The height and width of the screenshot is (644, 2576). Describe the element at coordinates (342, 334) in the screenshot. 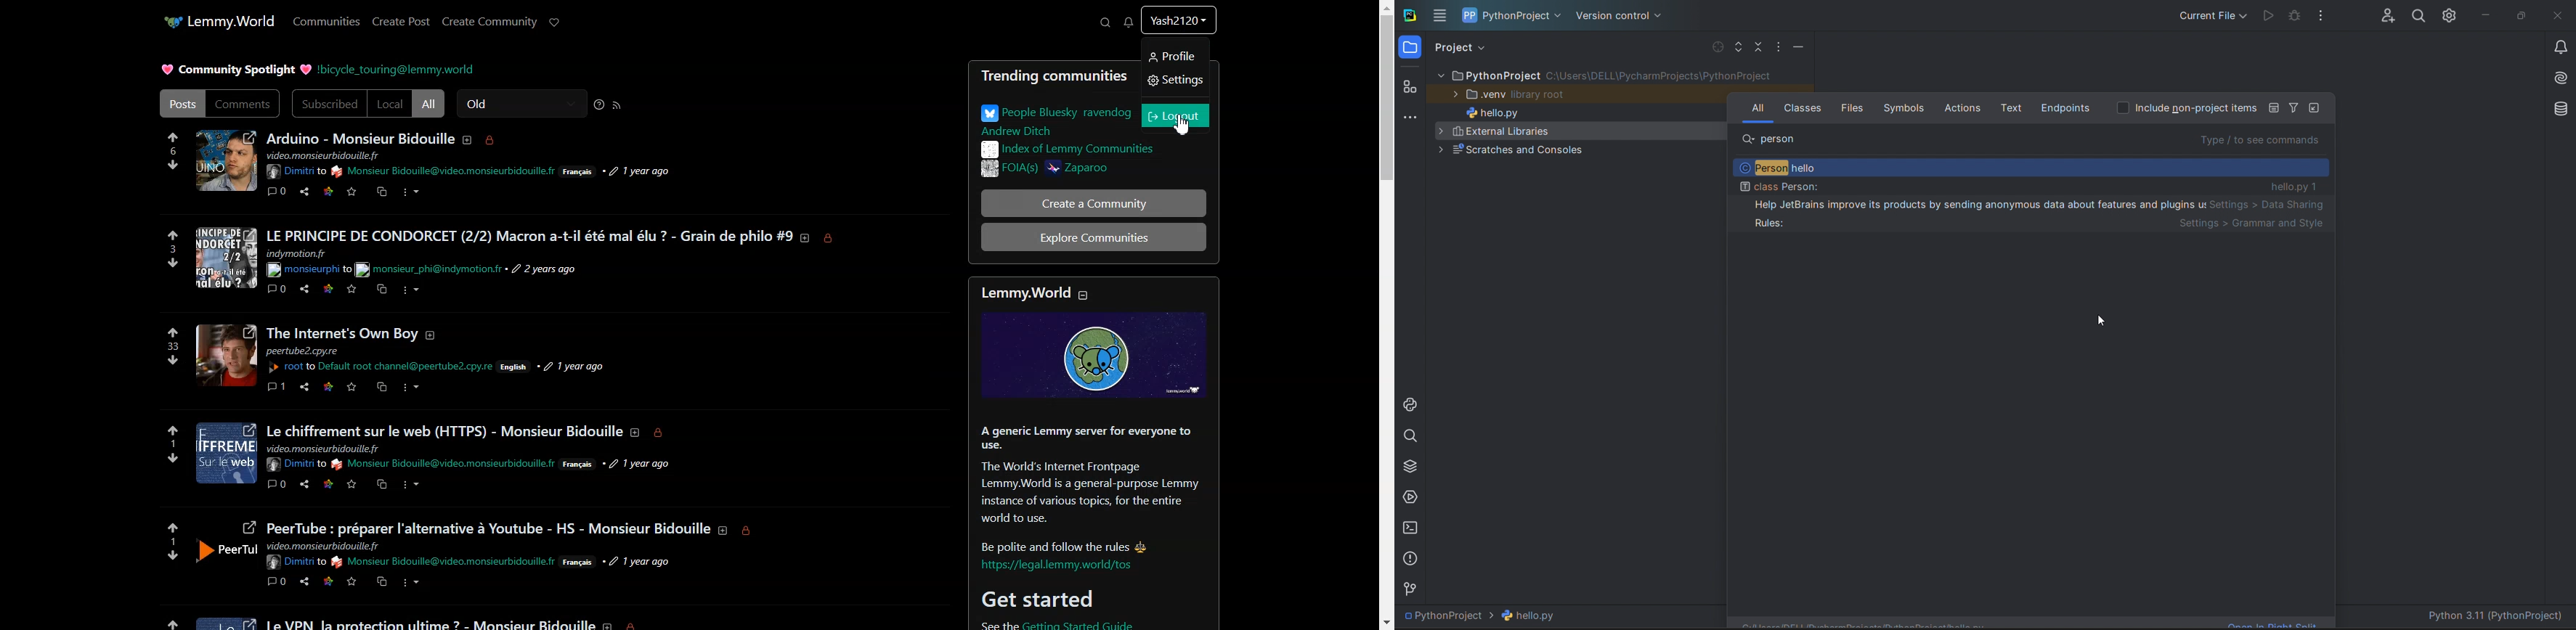

I see `Profile picture` at that location.